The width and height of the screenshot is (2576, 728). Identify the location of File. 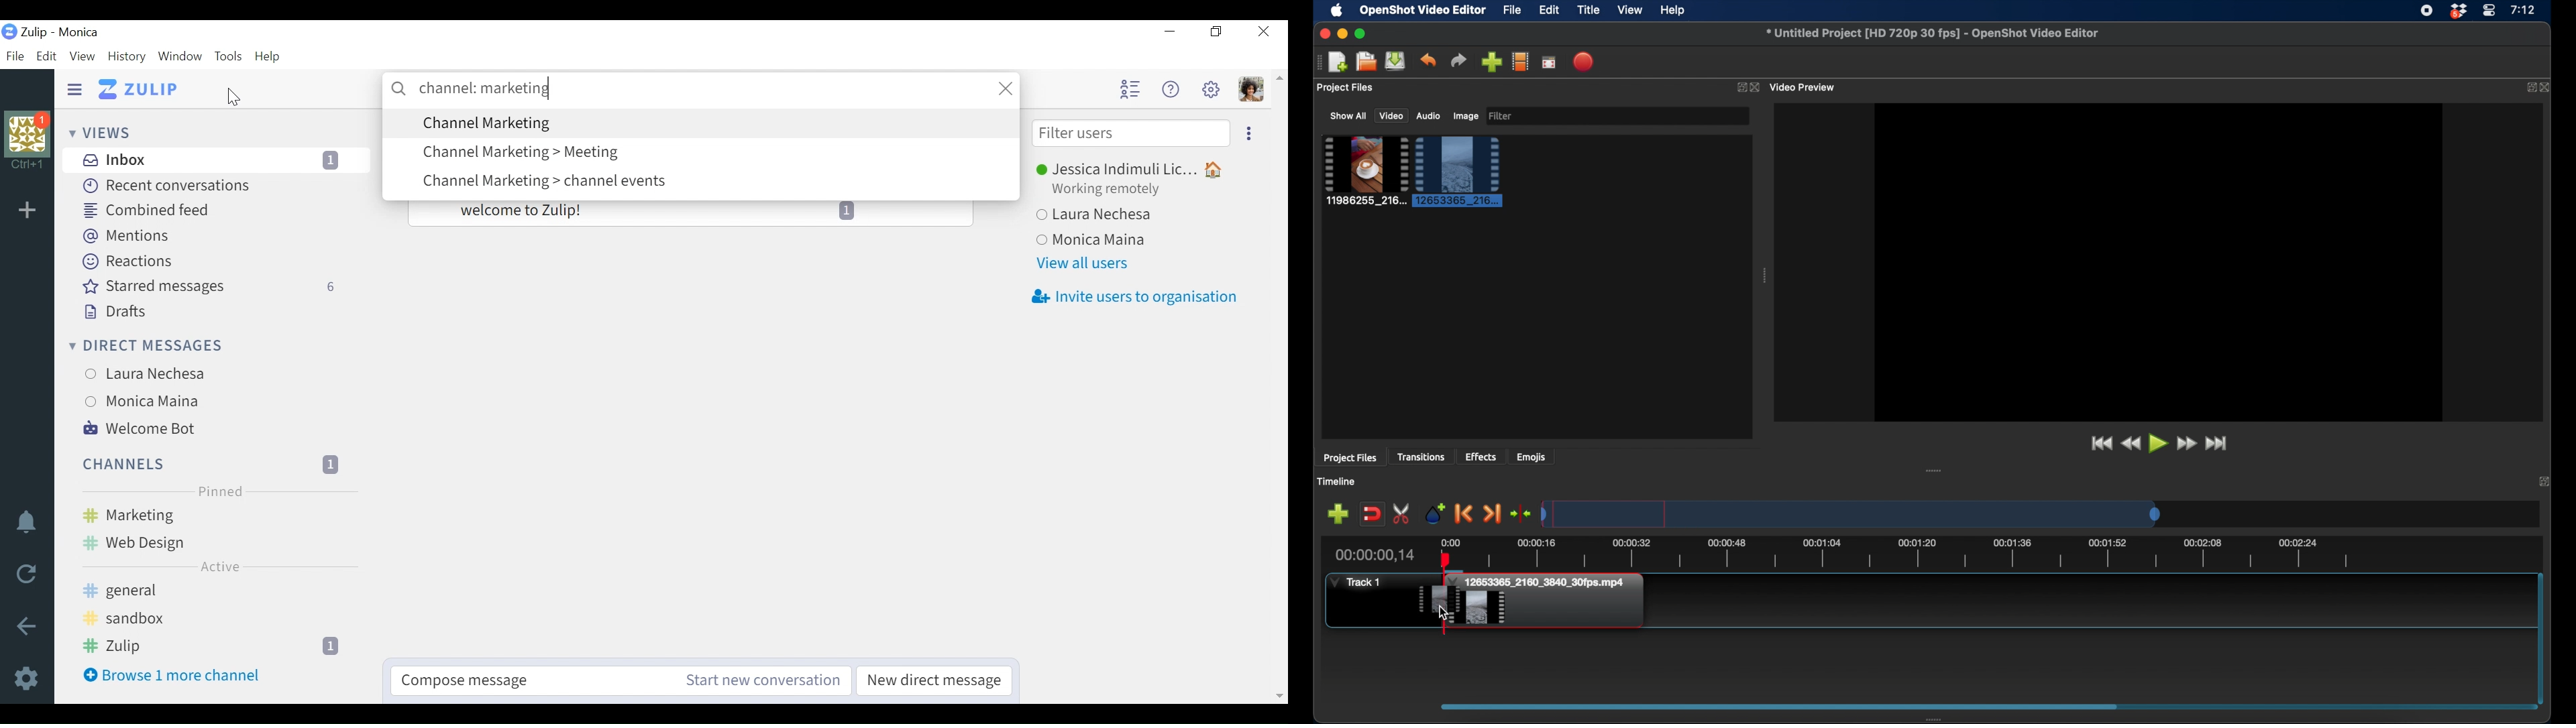
(17, 57).